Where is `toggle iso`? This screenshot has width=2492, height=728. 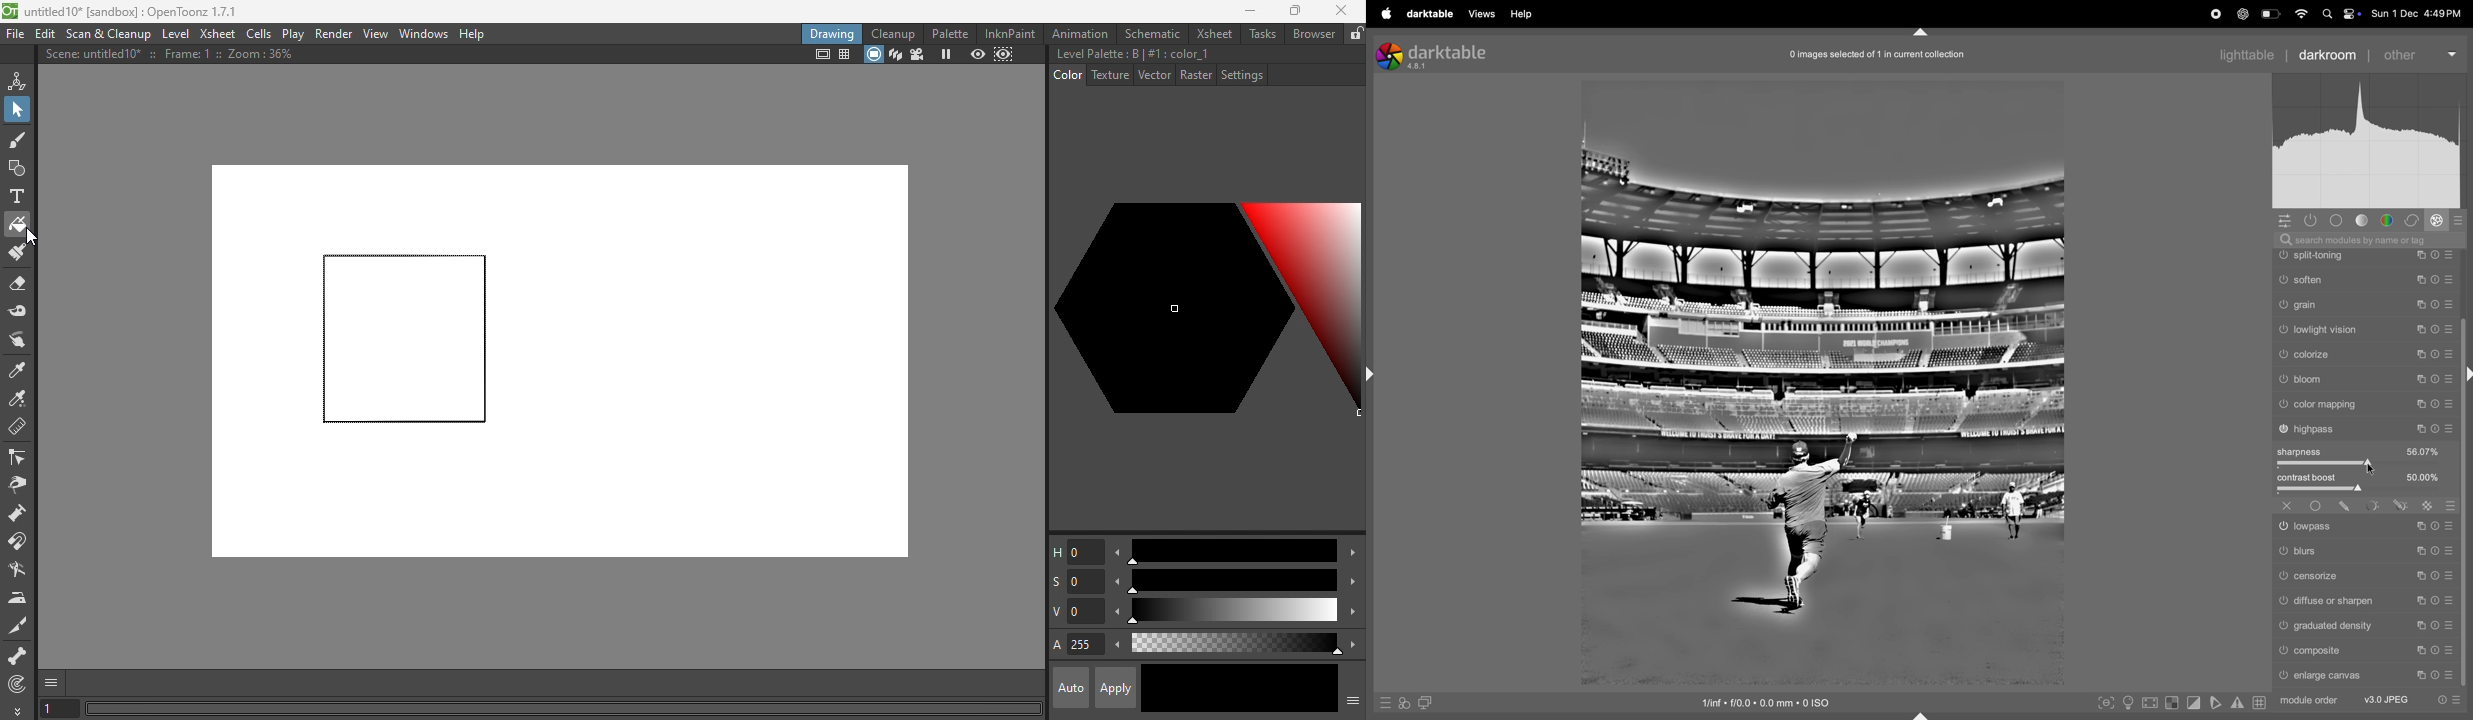 toggle iso is located at coordinates (2127, 703).